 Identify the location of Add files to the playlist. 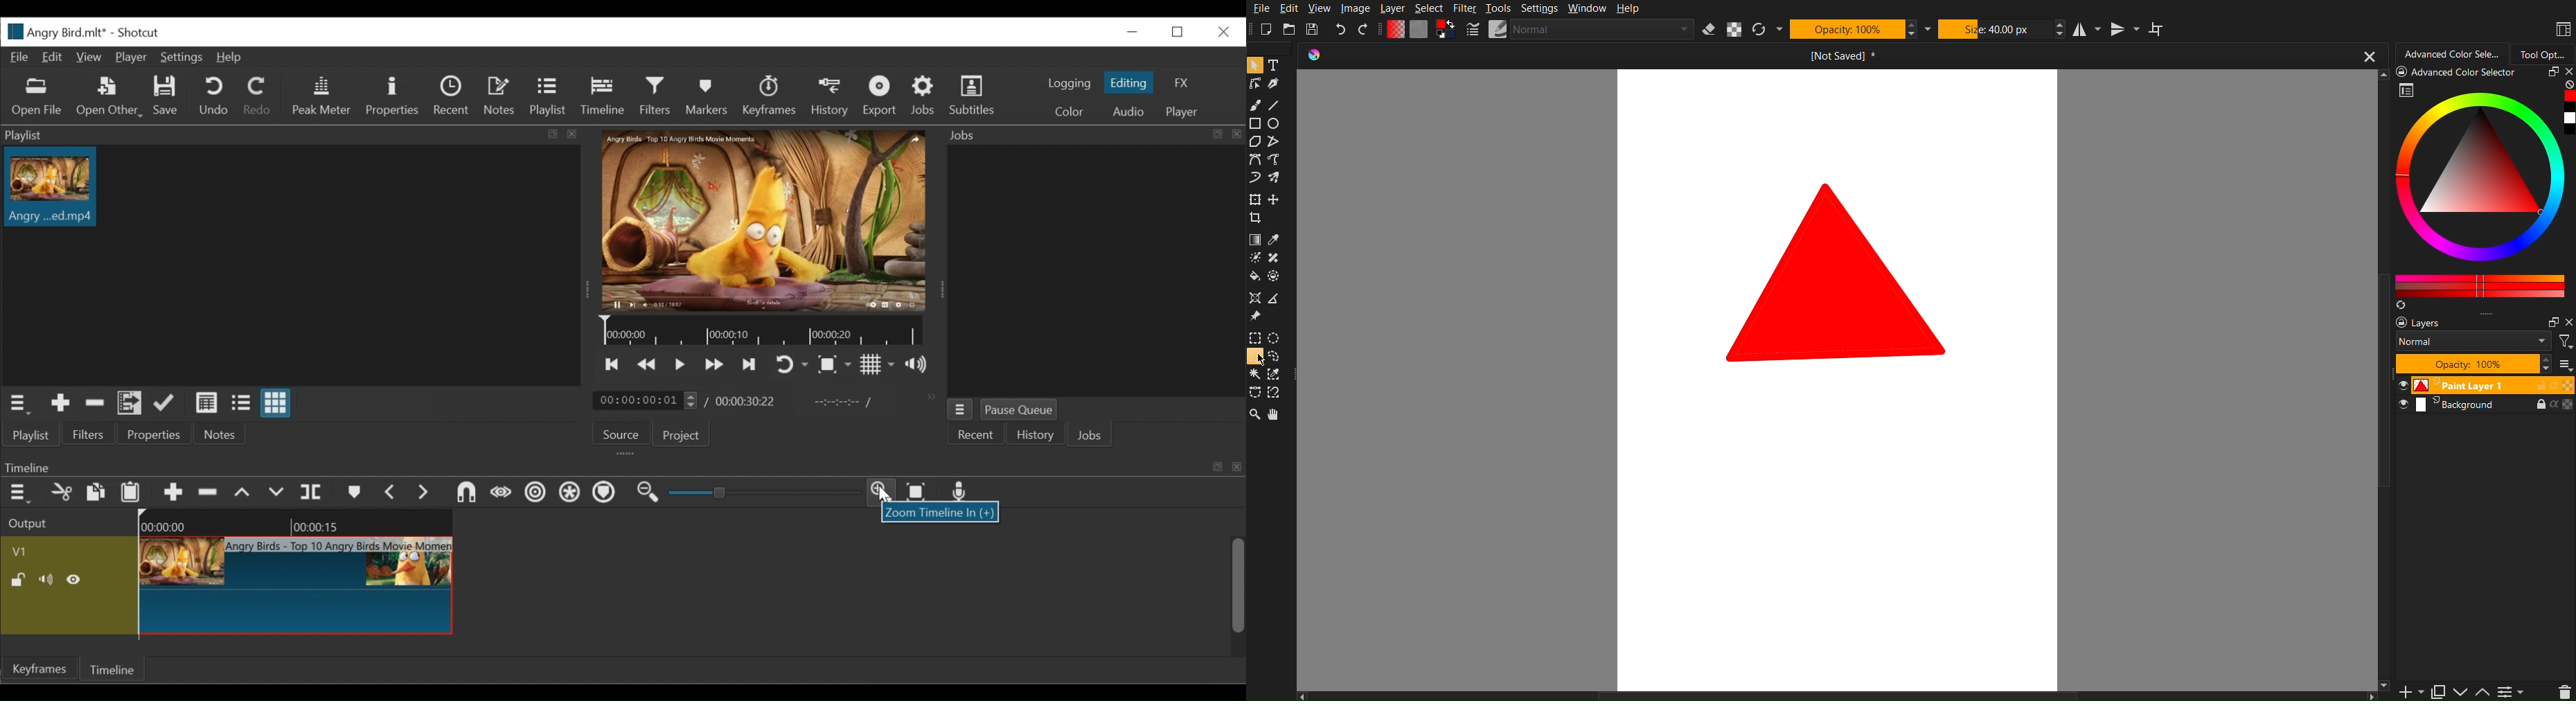
(129, 404).